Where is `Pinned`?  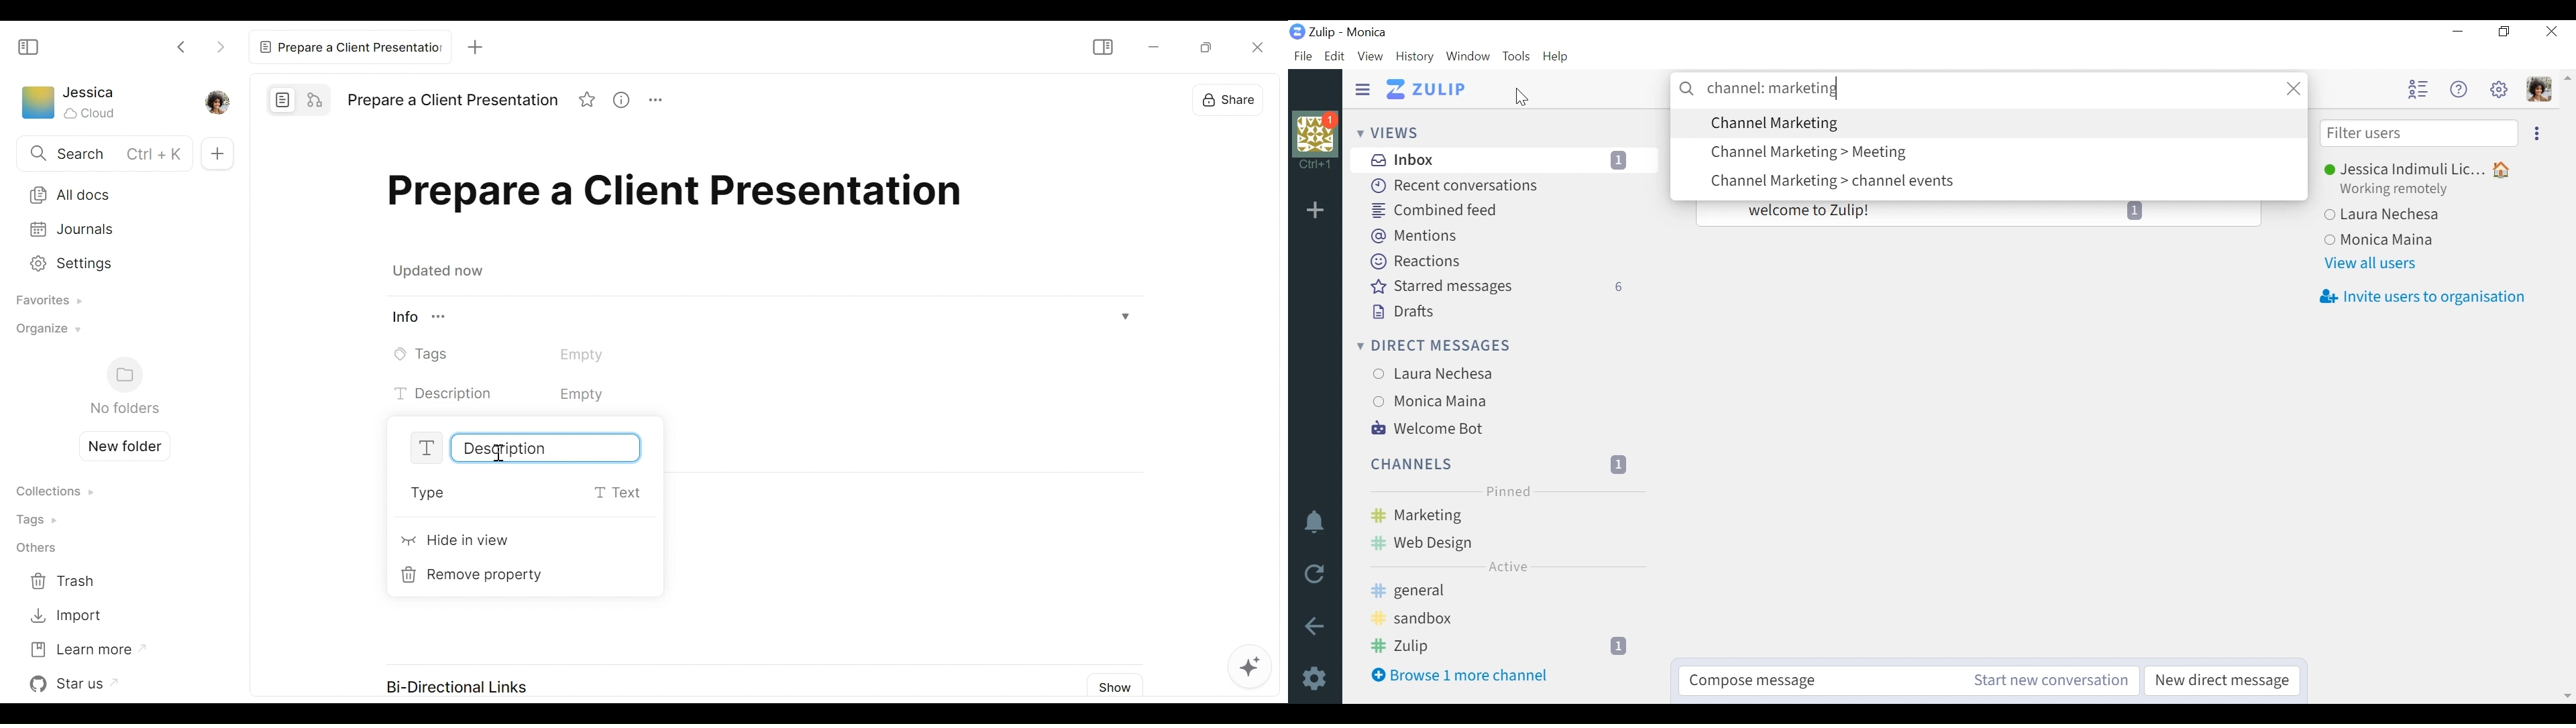
Pinned is located at coordinates (1507, 492).